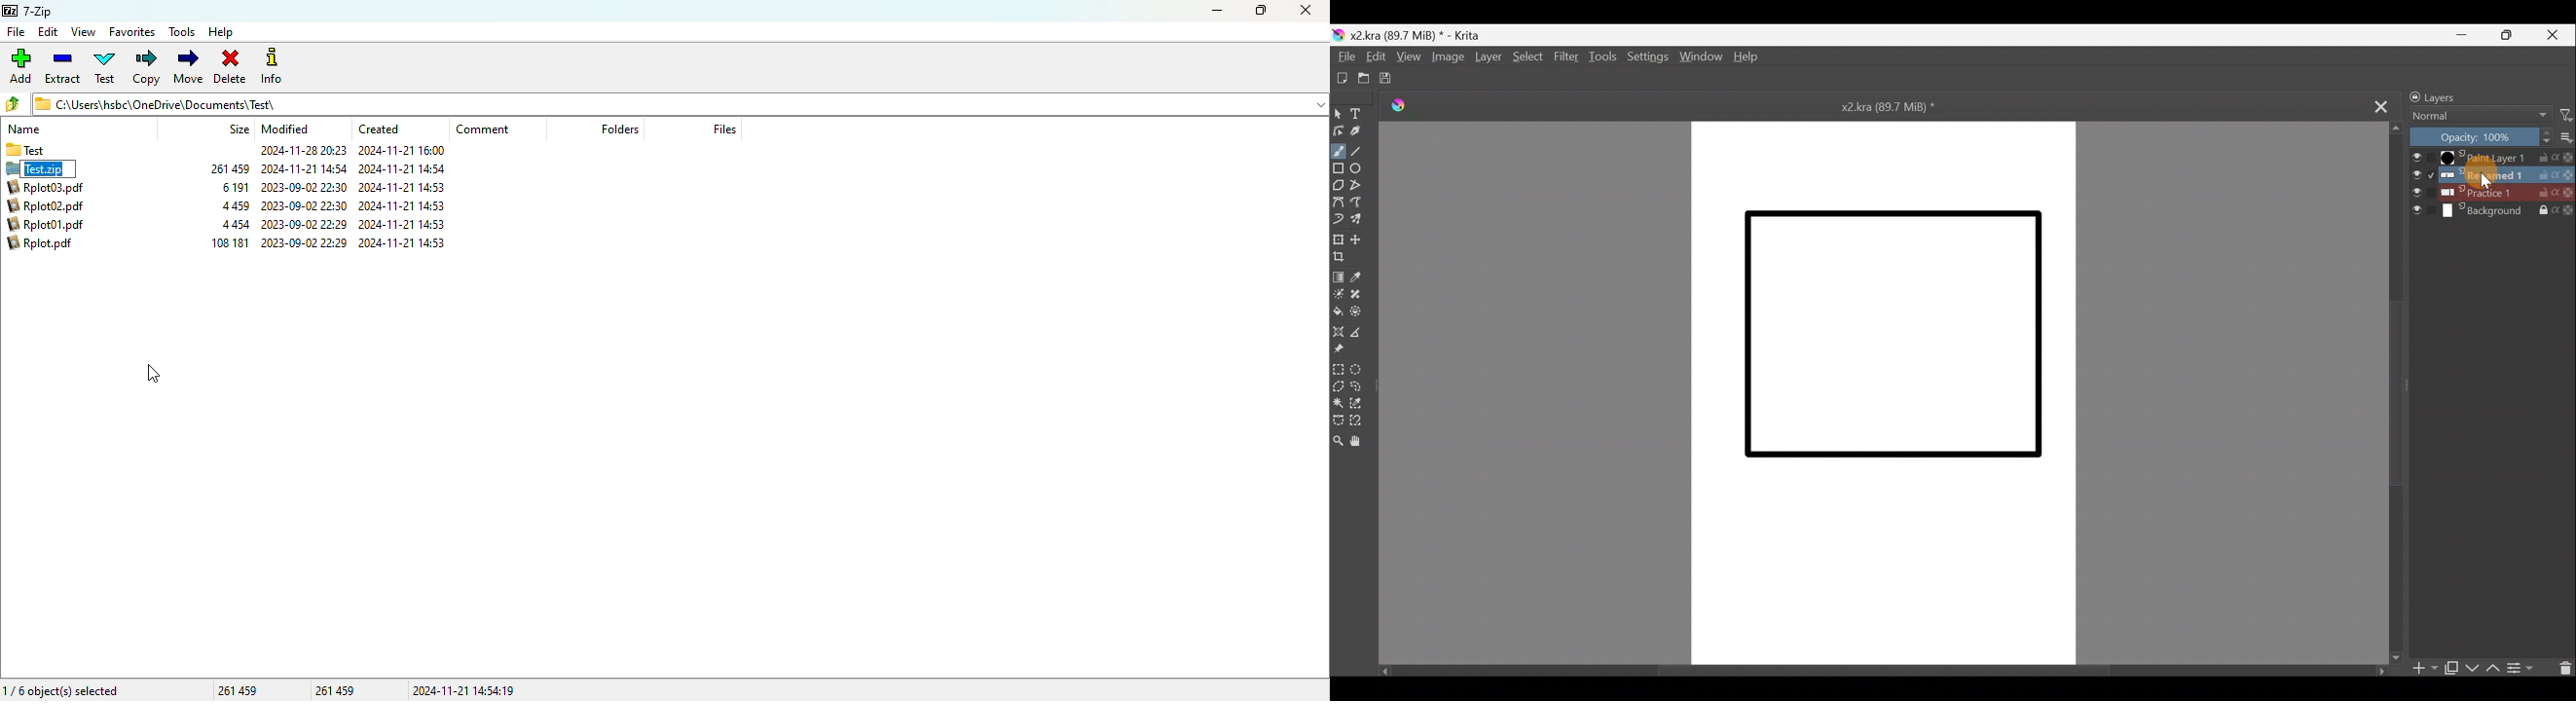 The width and height of the screenshot is (2576, 728). Describe the element at coordinates (1526, 56) in the screenshot. I see `Select` at that location.